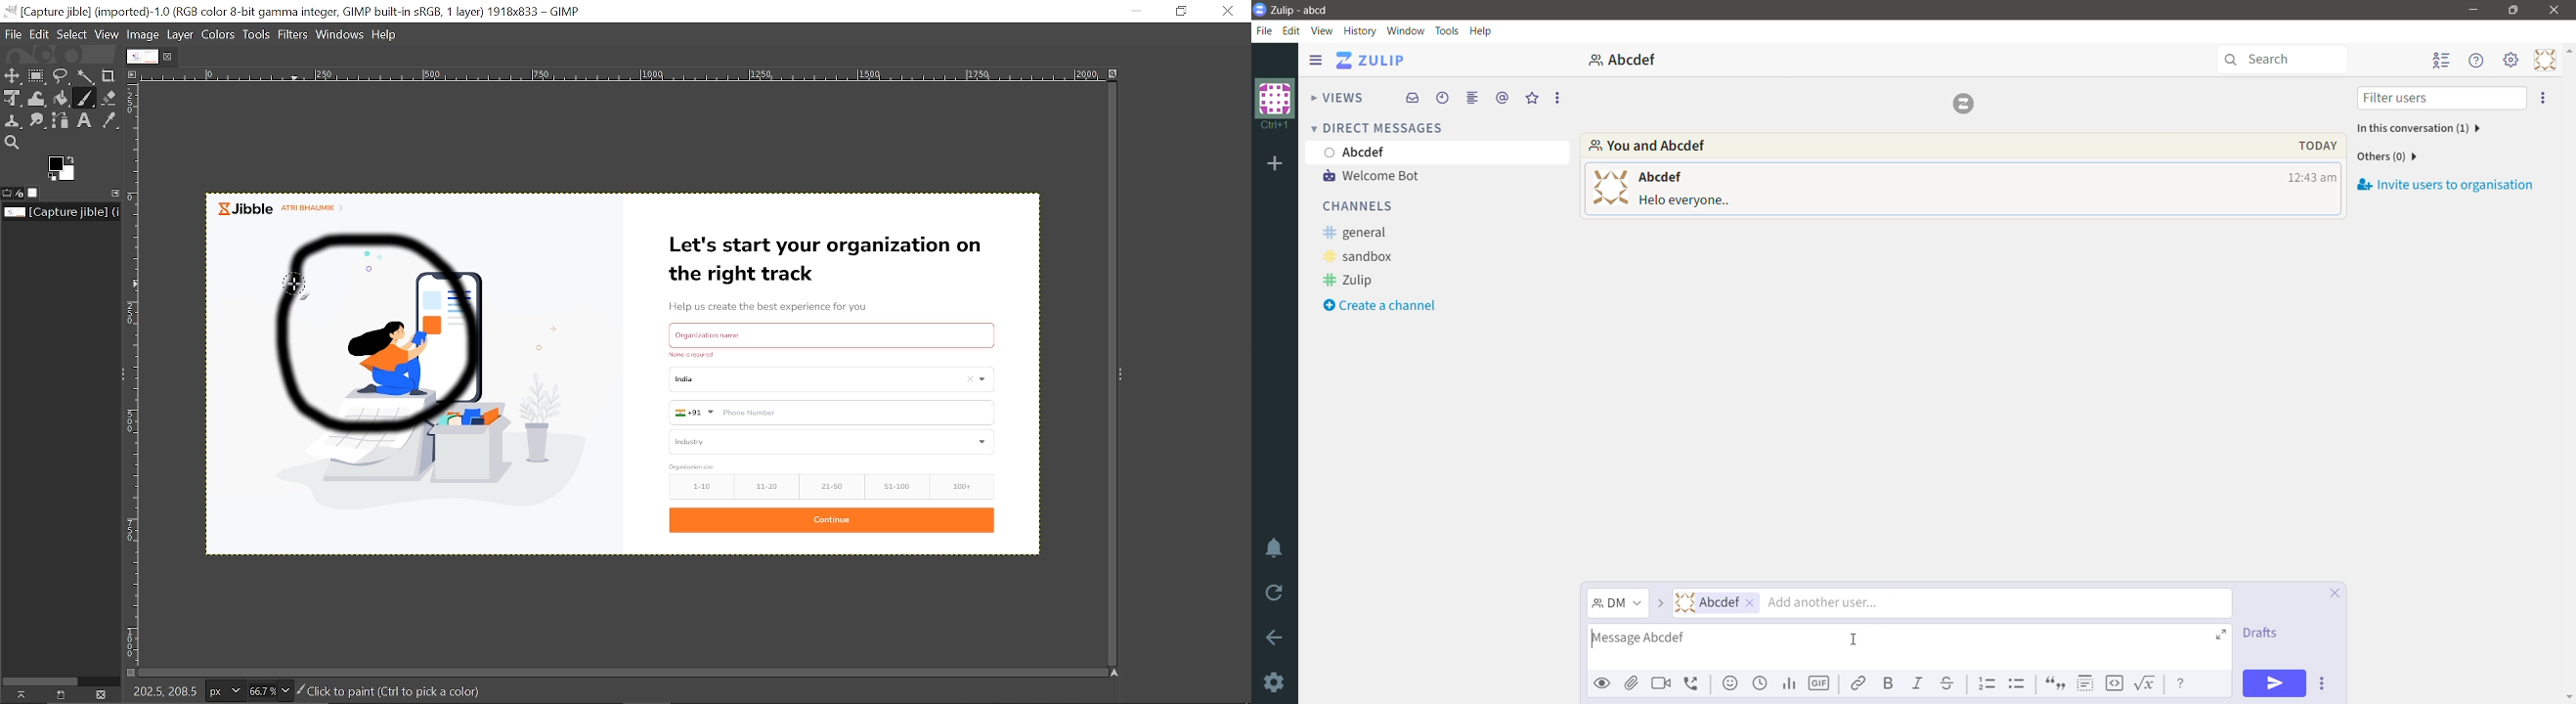 This screenshot has width=2576, height=728. I want to click on logo, so click(1967, 104).